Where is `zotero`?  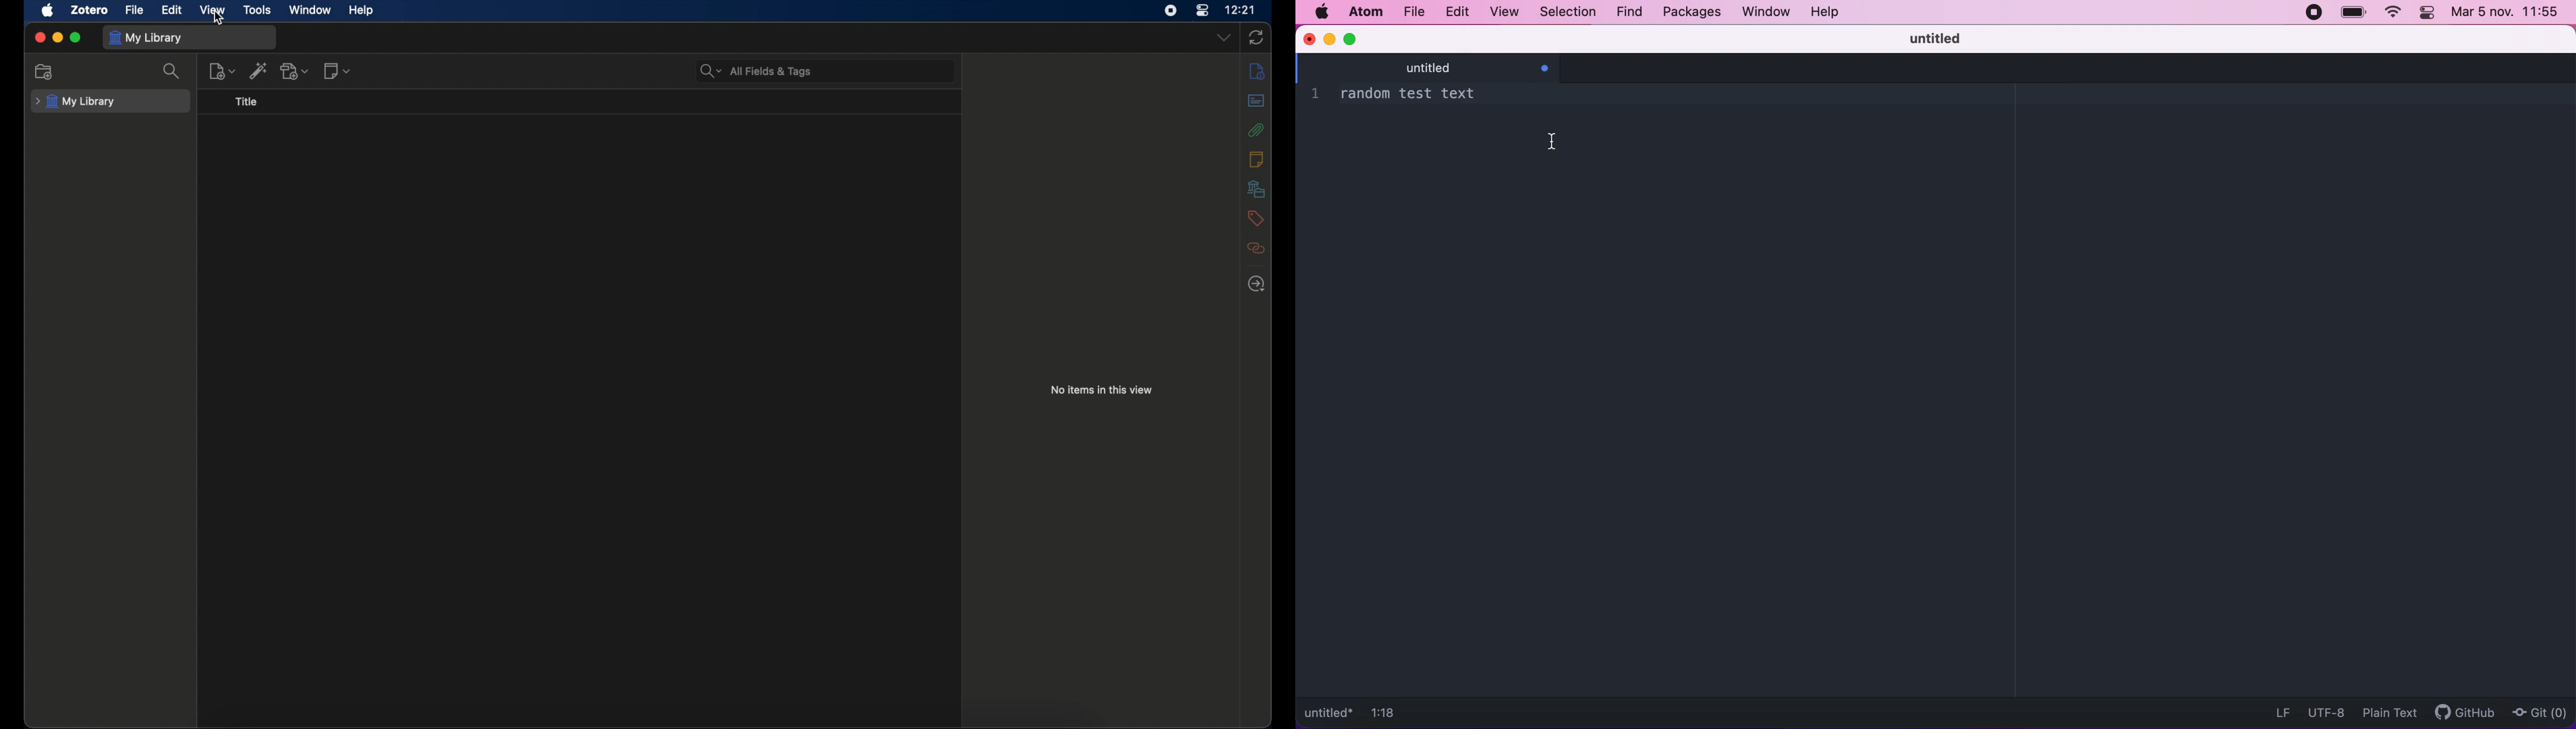 zotero is located at coordinates (89, 10).